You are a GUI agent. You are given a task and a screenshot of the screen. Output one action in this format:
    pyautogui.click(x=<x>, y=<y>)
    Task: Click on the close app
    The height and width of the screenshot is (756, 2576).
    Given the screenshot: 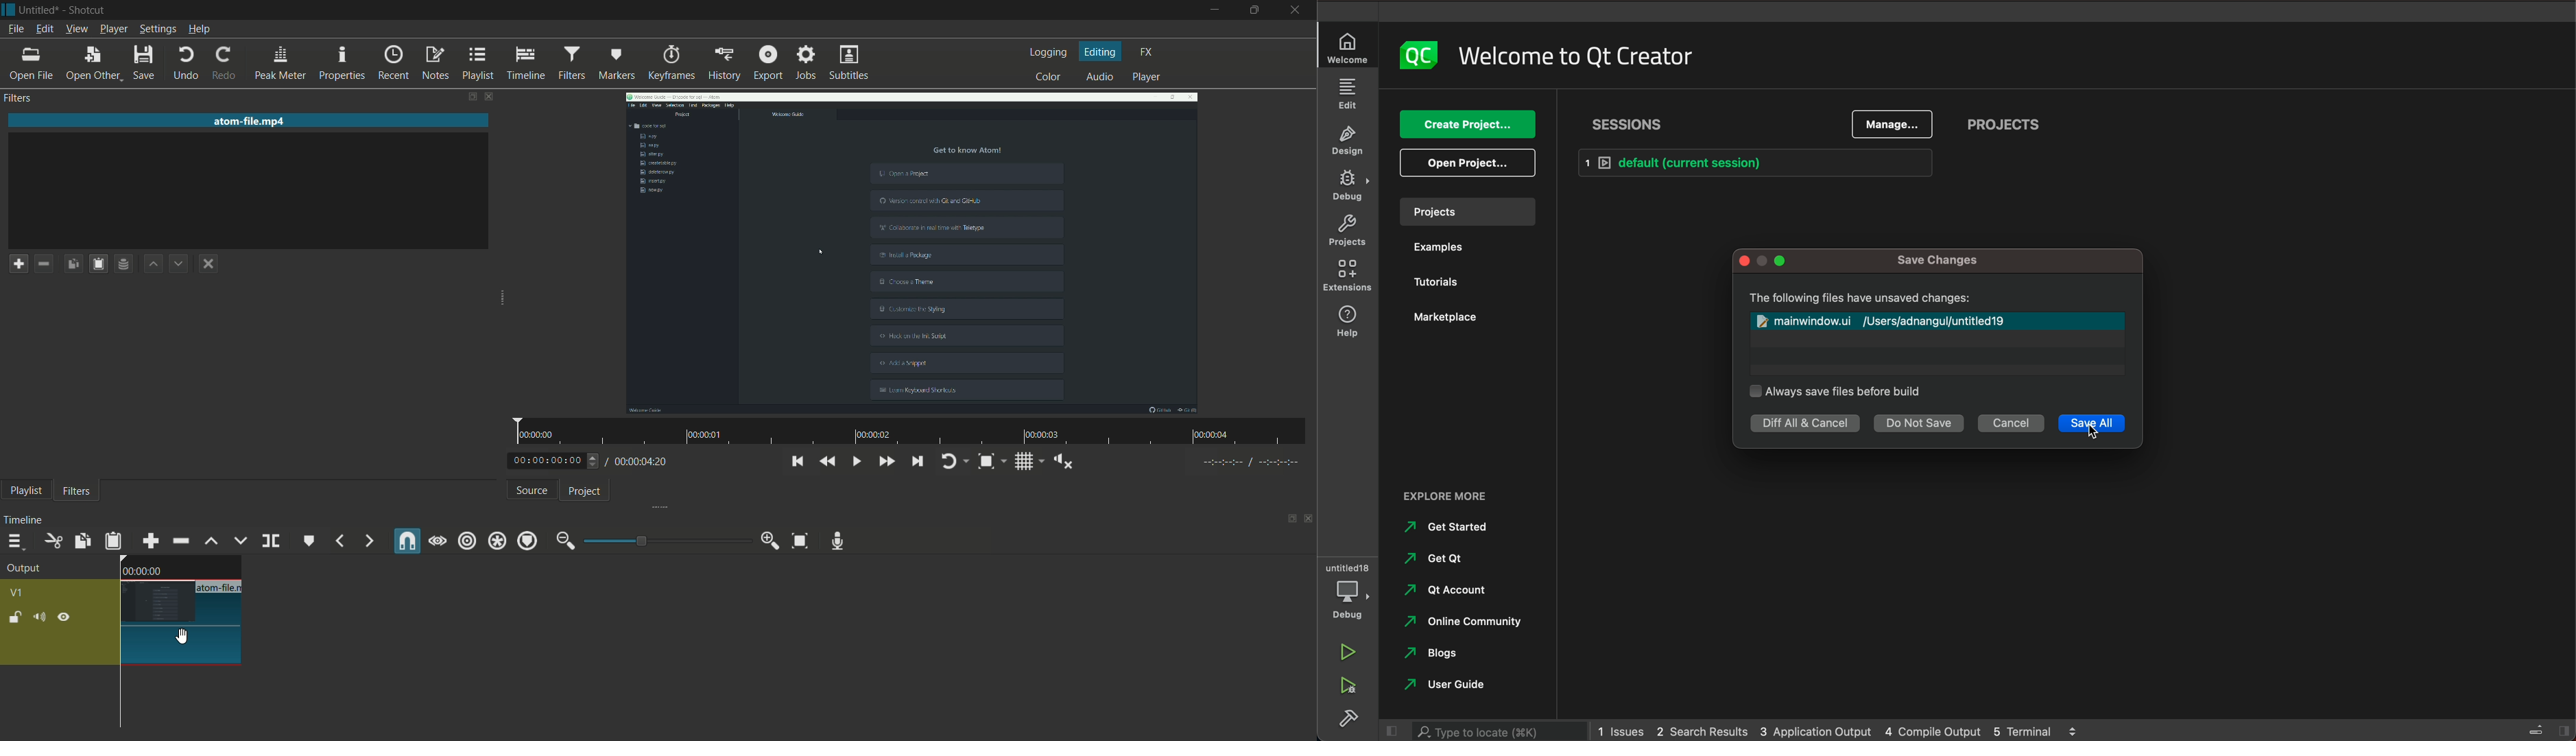 What is the action you would take?
    pyautogui.click(x=1298, y=10)
    